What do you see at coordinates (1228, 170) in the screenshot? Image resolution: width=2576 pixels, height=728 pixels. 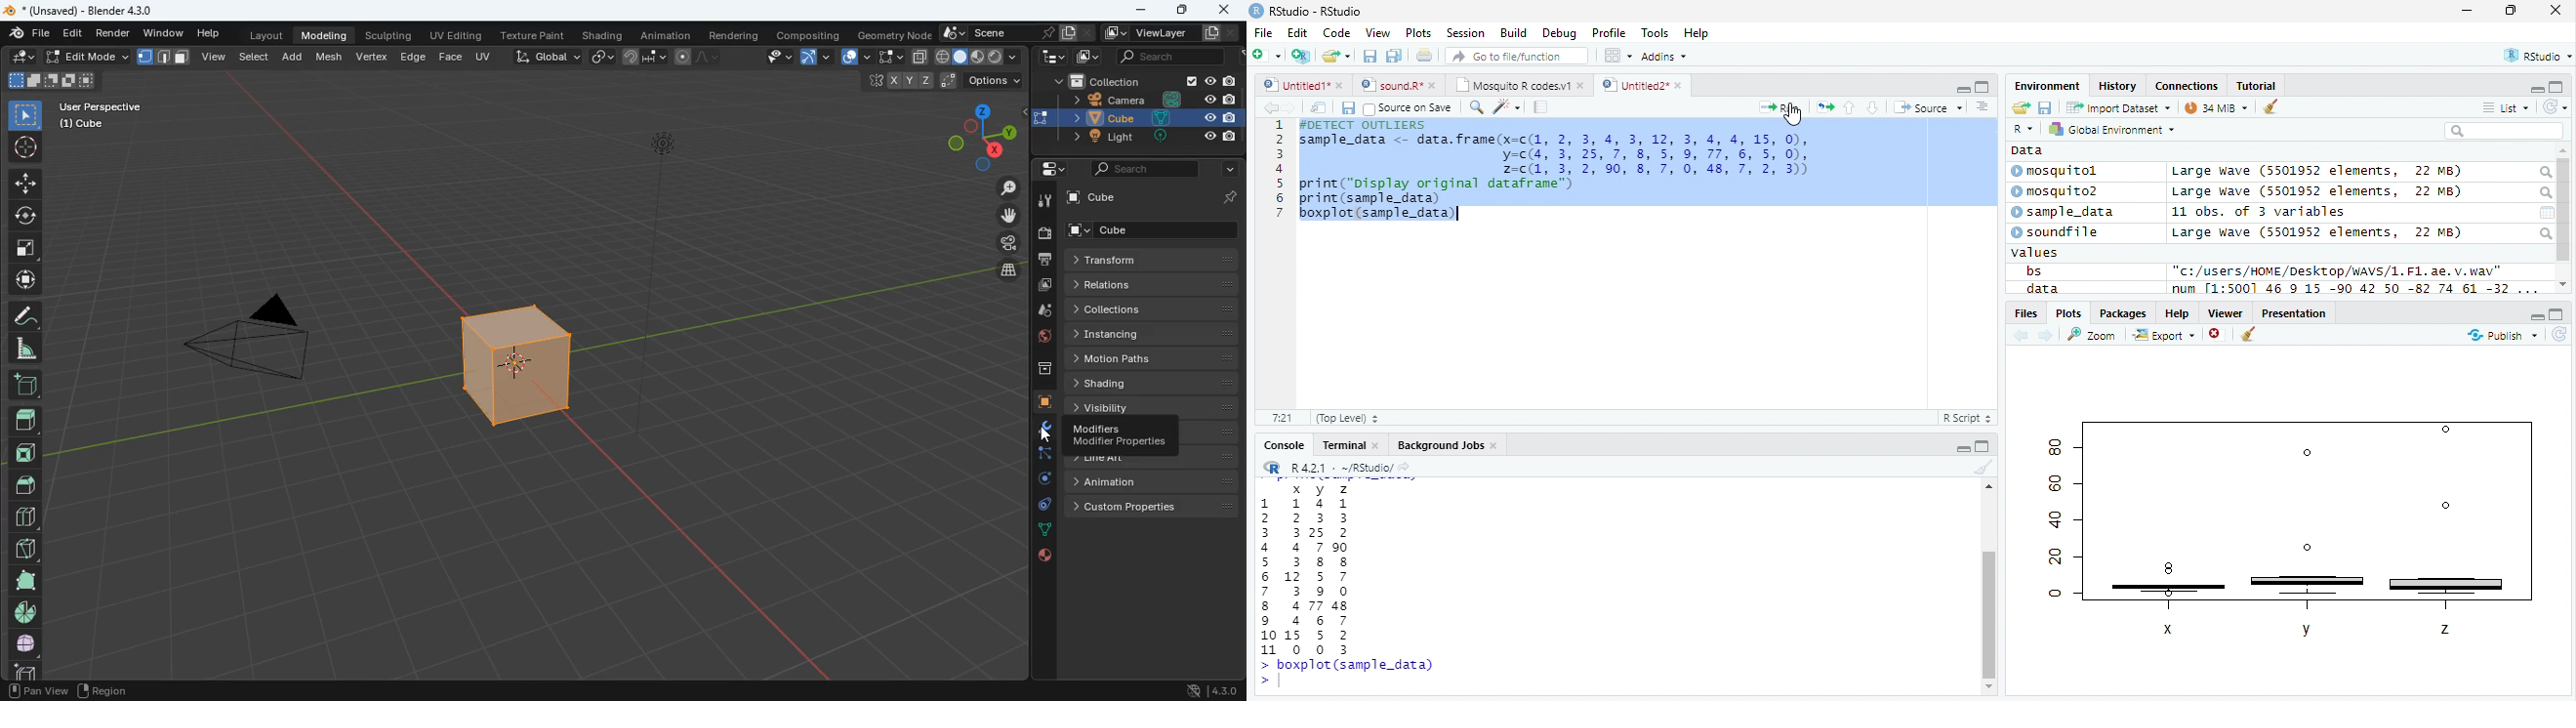 I see `more` at bounding box center [1228, 170].